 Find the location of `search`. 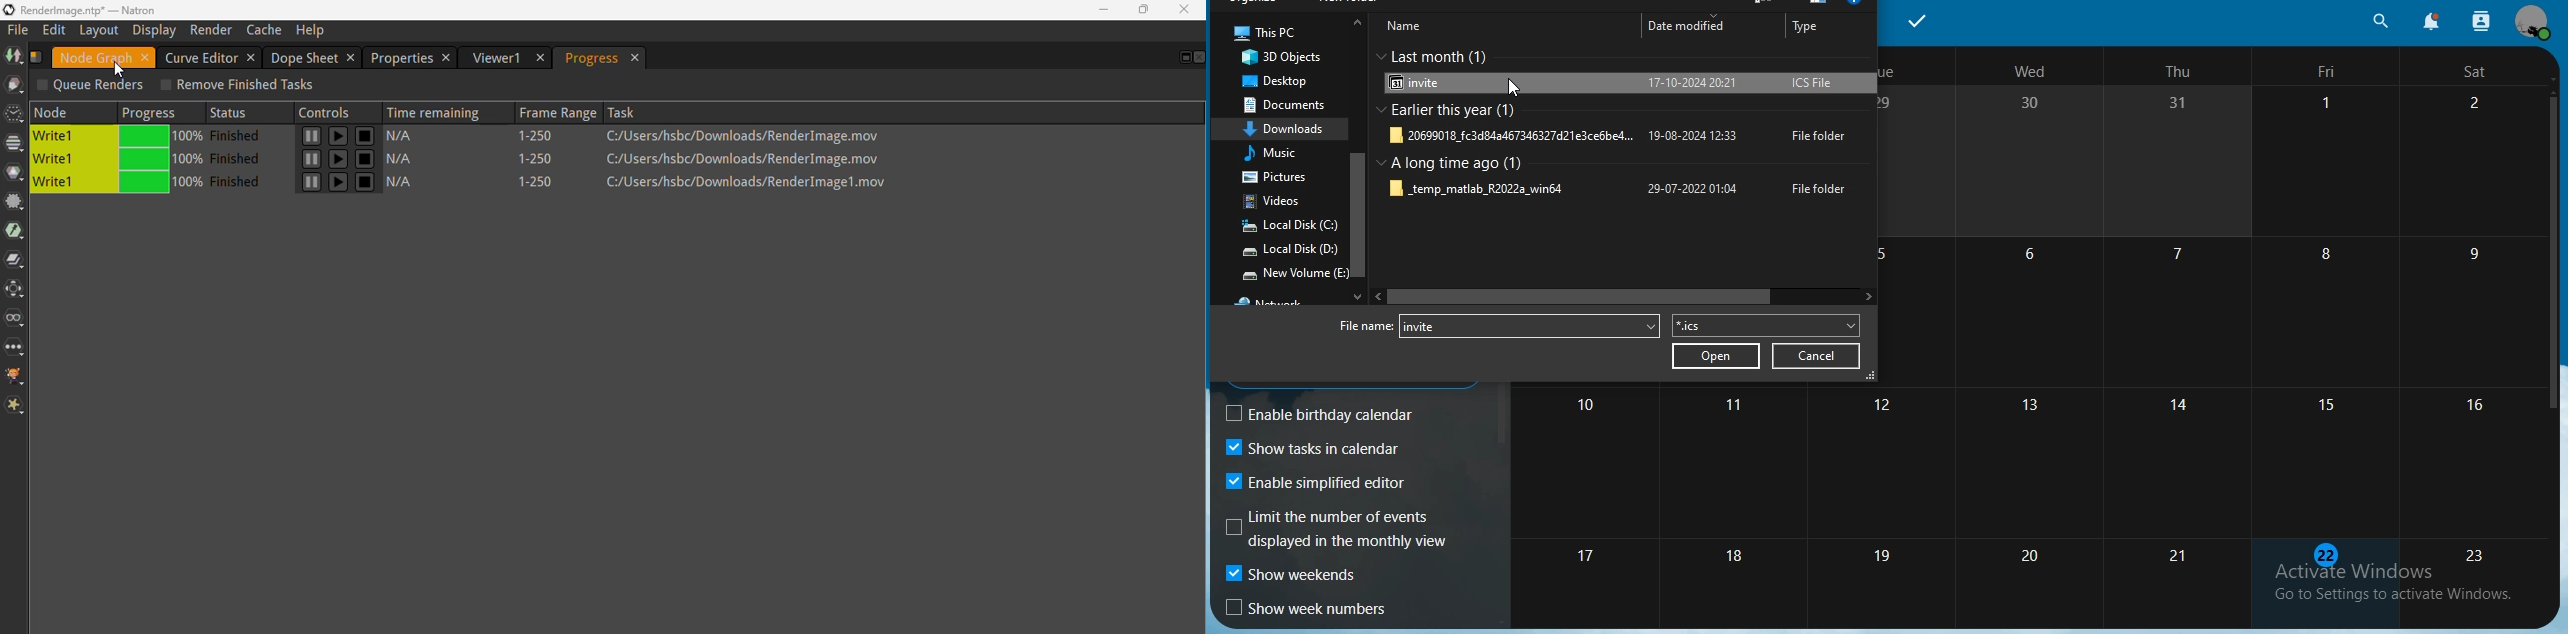

search is located at coordinates (2380, 21).